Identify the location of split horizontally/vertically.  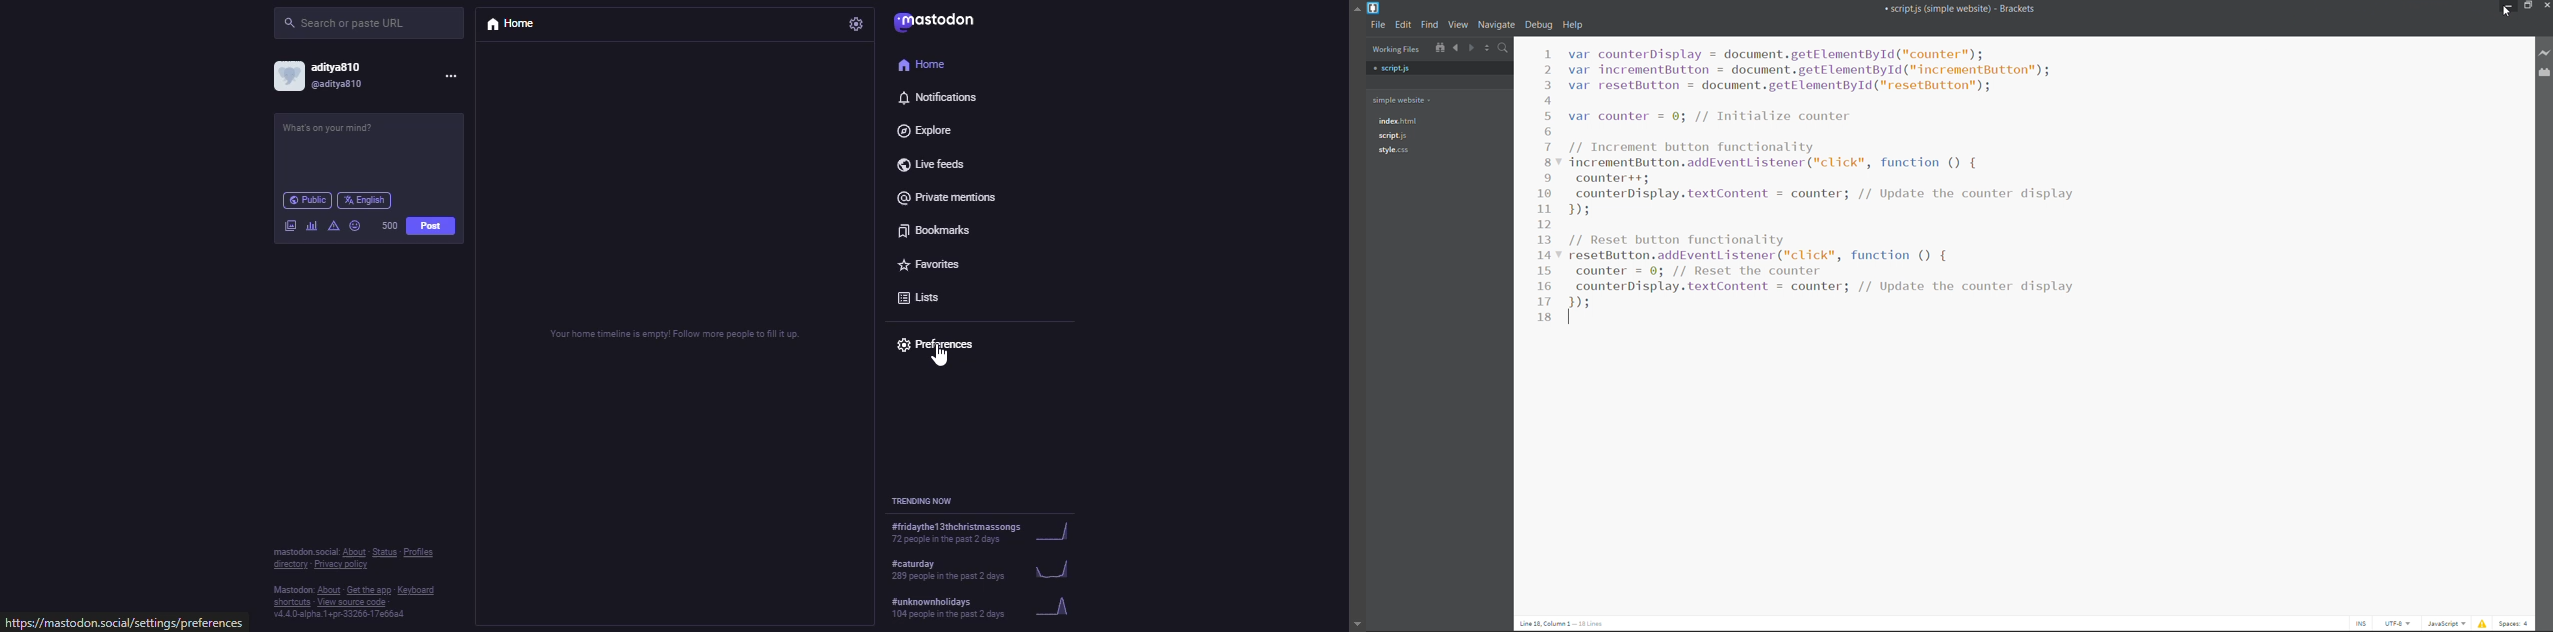
(1488, 48).